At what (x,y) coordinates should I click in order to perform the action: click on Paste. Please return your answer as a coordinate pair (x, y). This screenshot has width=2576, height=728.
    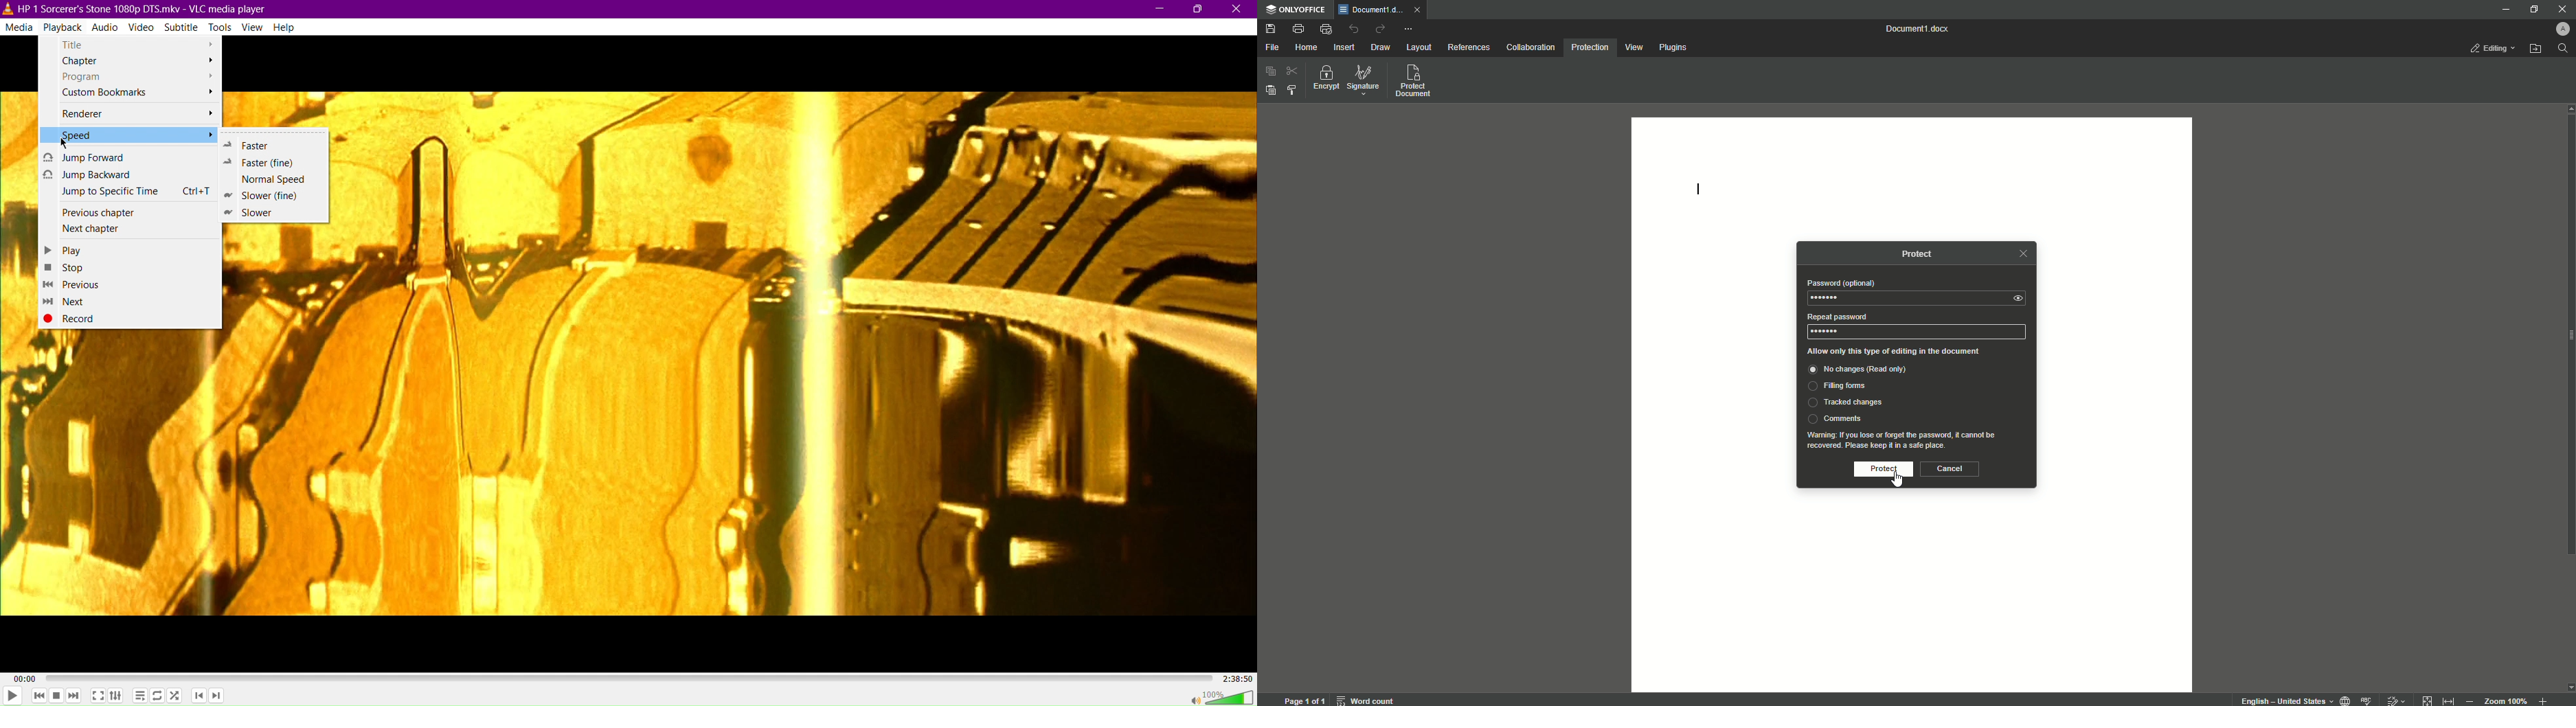
    Looking at the image, I should click on (1269, 89).